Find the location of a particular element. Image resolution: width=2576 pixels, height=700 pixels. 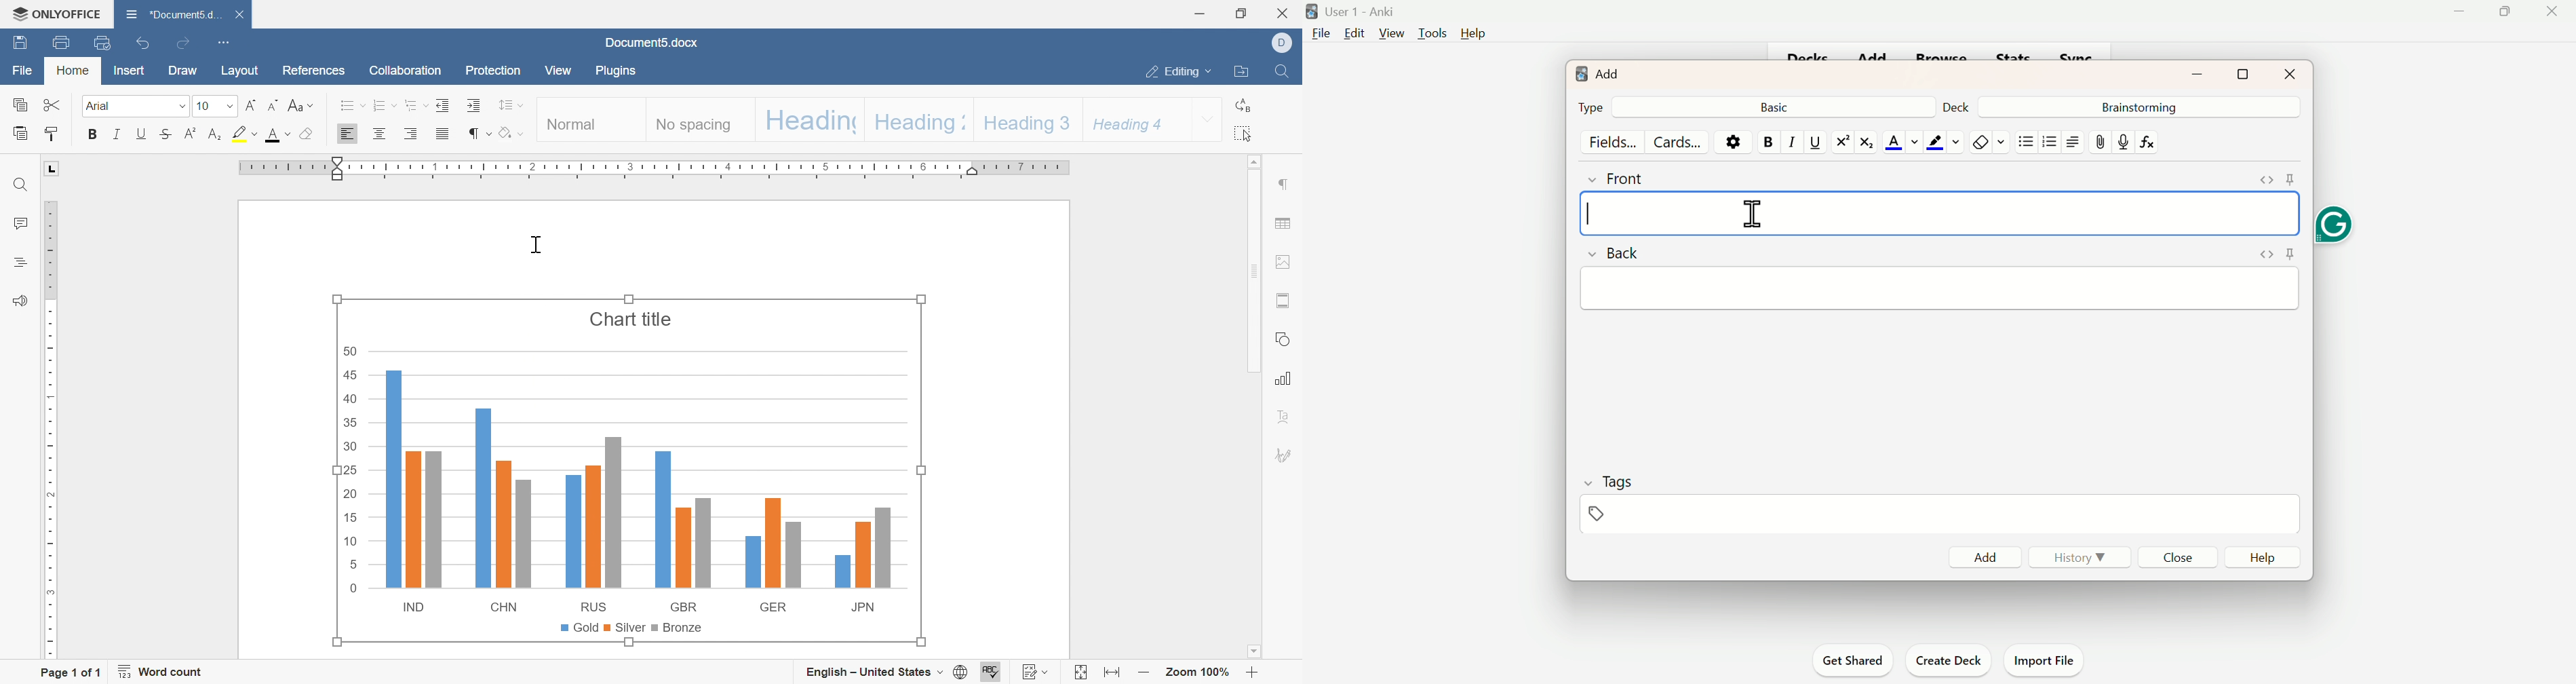

print is located at coordinates (63, 43).